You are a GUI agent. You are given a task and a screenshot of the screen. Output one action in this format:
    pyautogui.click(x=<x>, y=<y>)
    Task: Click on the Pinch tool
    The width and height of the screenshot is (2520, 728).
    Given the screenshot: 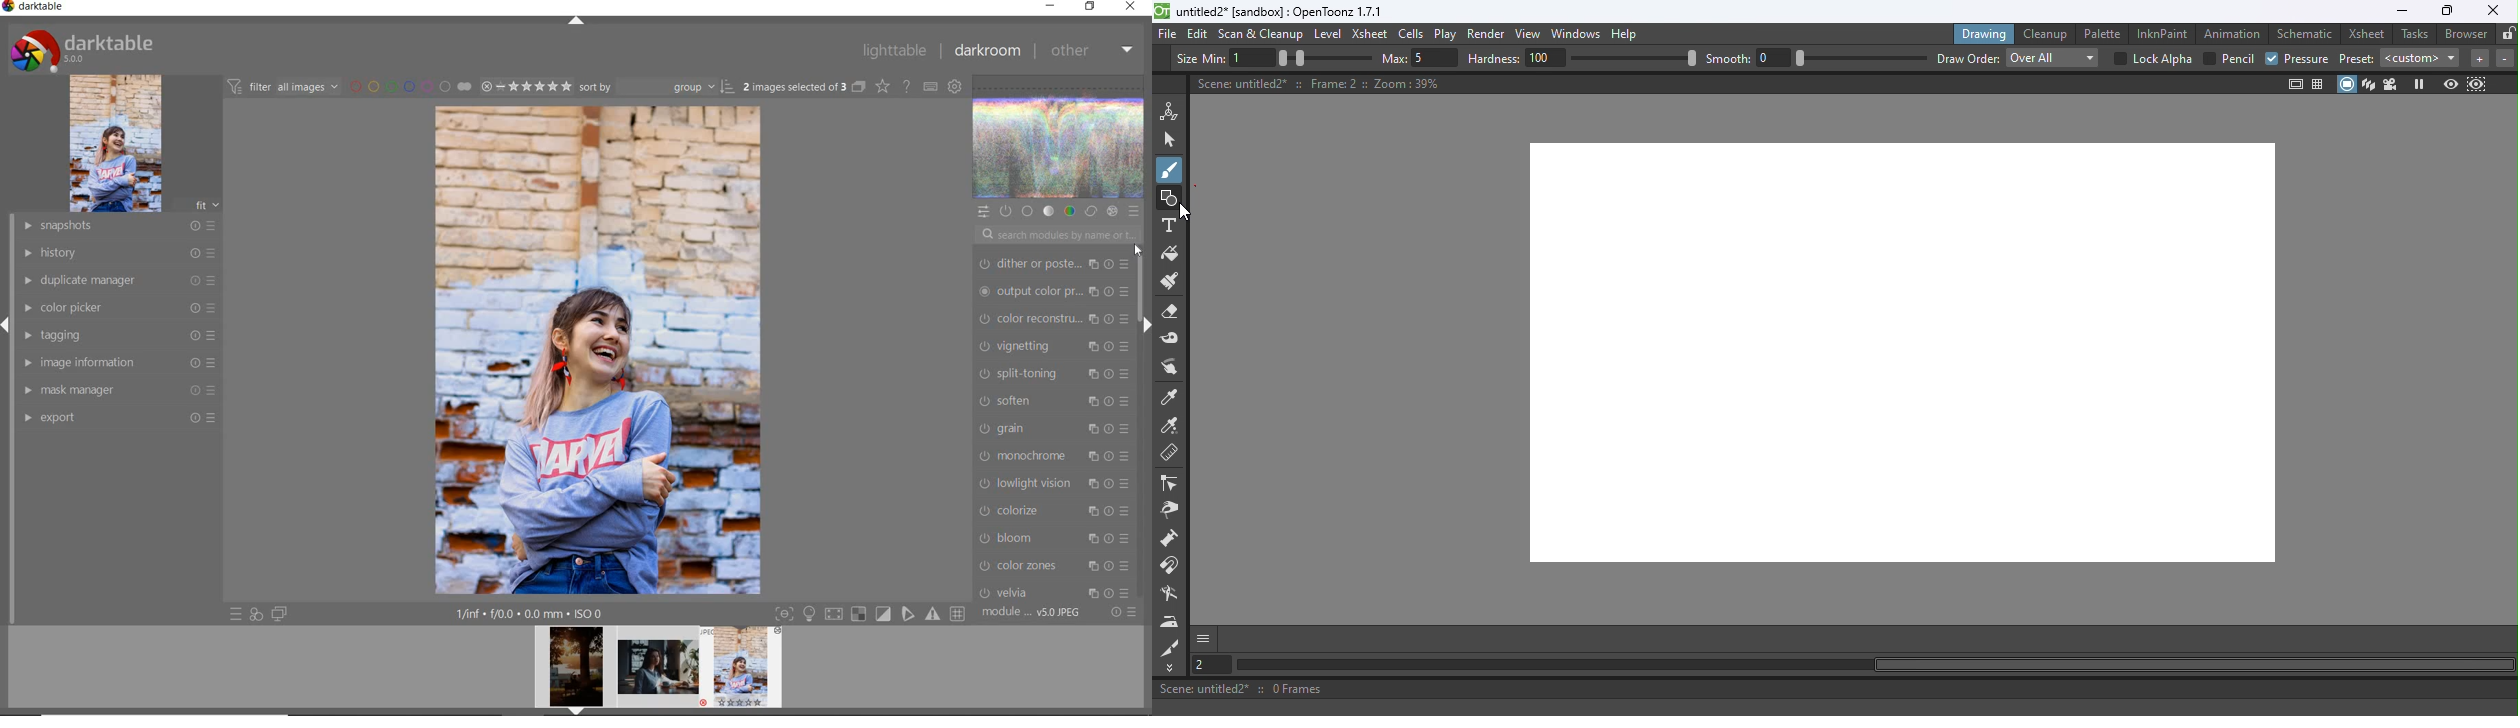 What is the action you would take?
    pyautogui.click(x=1169, y=513)
    